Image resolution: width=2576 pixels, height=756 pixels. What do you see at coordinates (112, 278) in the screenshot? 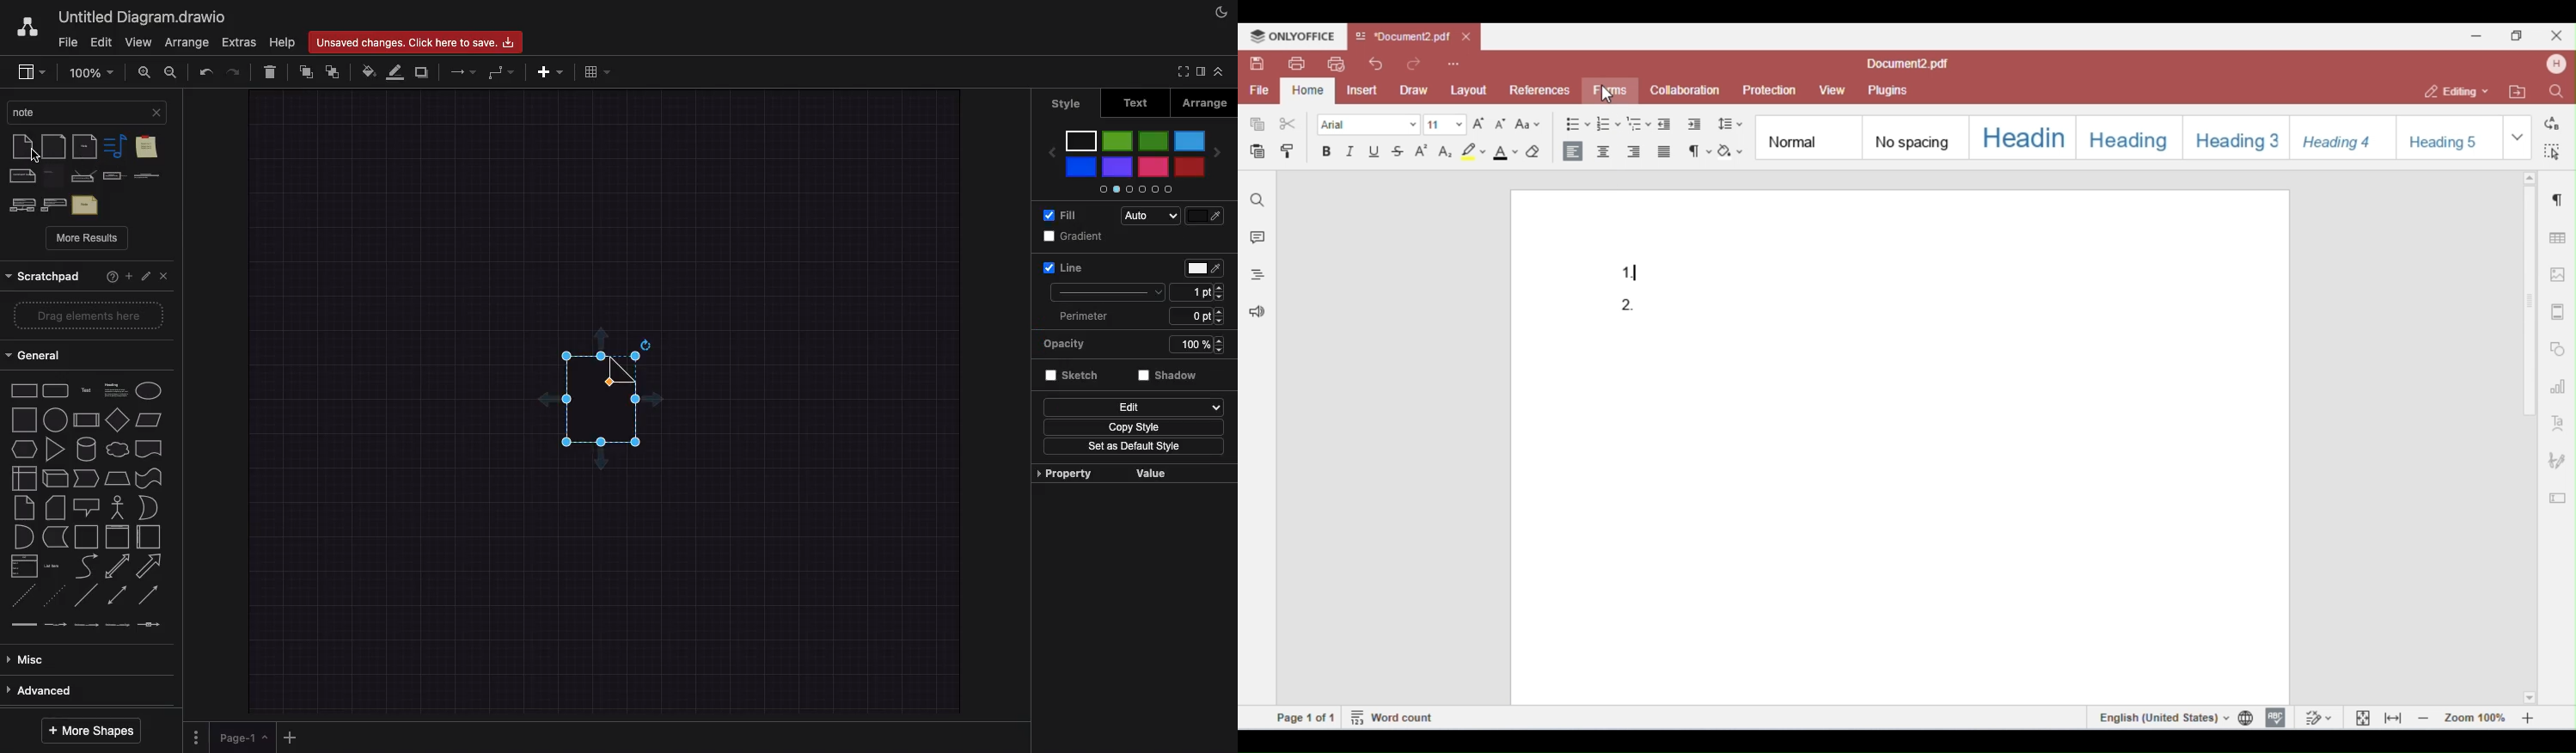
I see `Help` at bounding box center [112, 278].